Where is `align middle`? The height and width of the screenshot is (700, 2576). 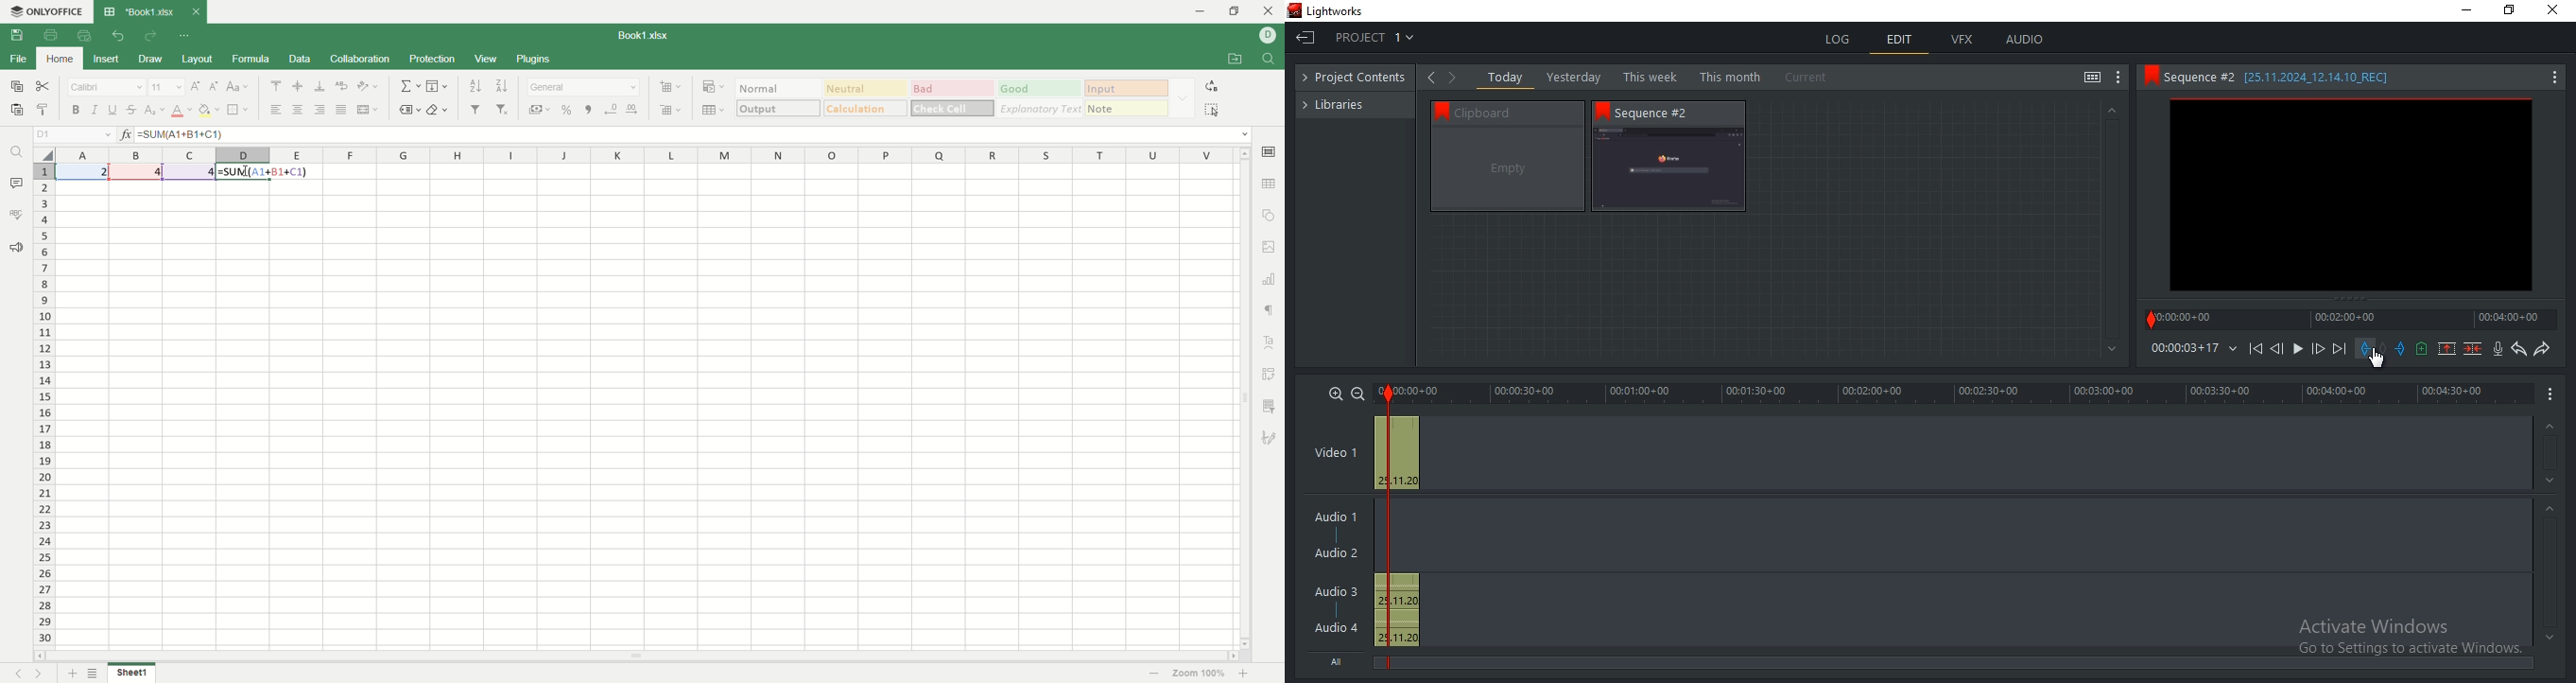
align middle is located at coordinates (296, 87).